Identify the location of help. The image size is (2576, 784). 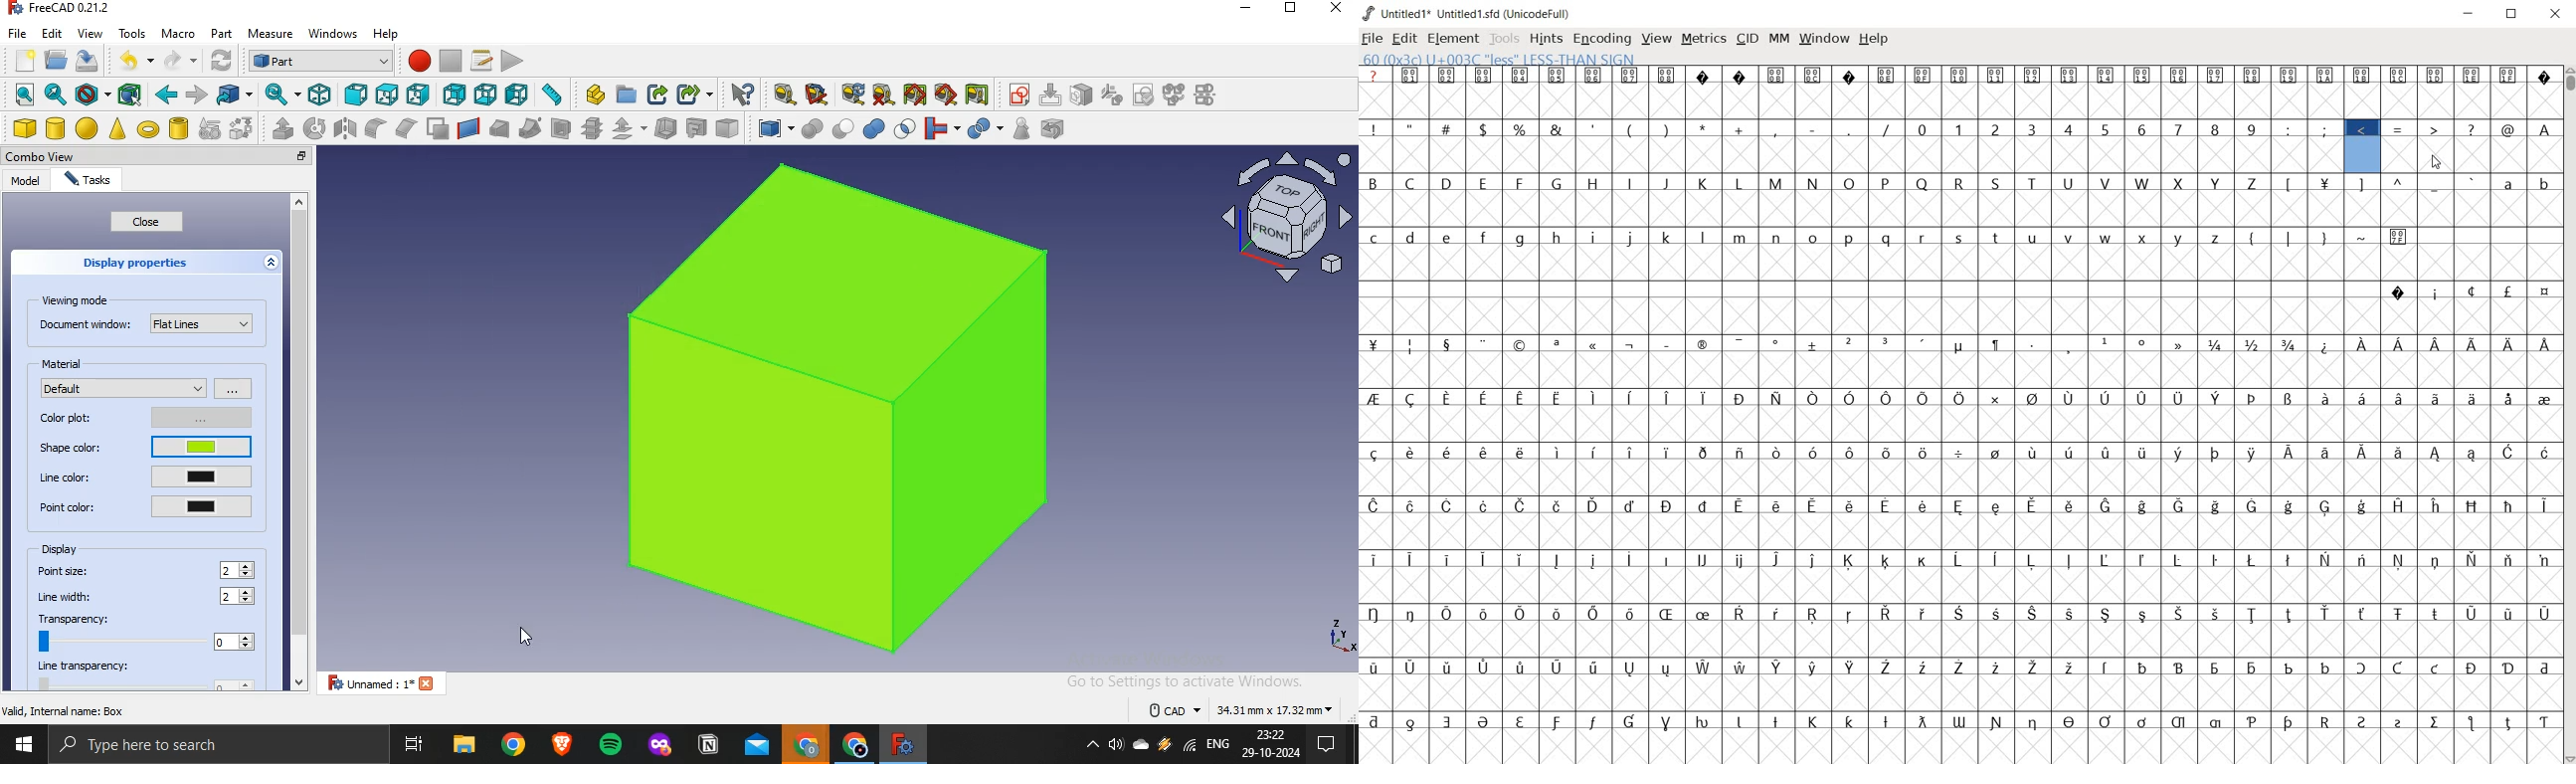
(387, 33).